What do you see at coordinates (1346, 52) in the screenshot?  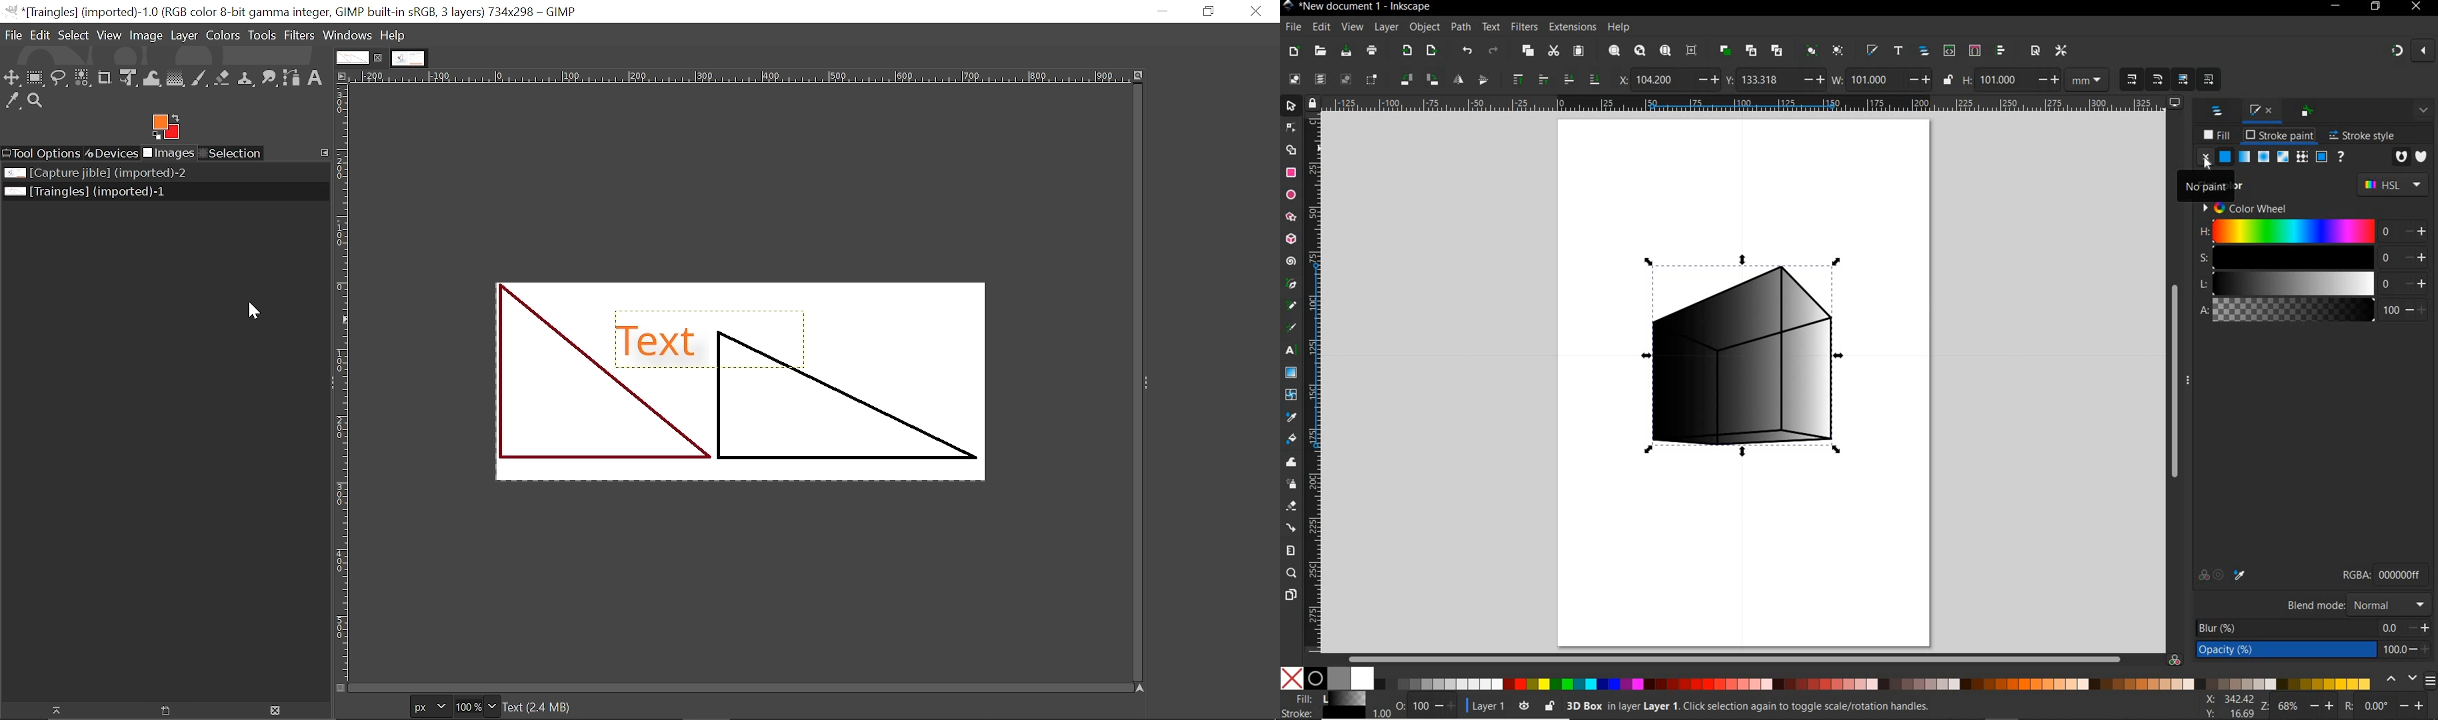 I see `SAVE` at bounding box center [1346, 52].